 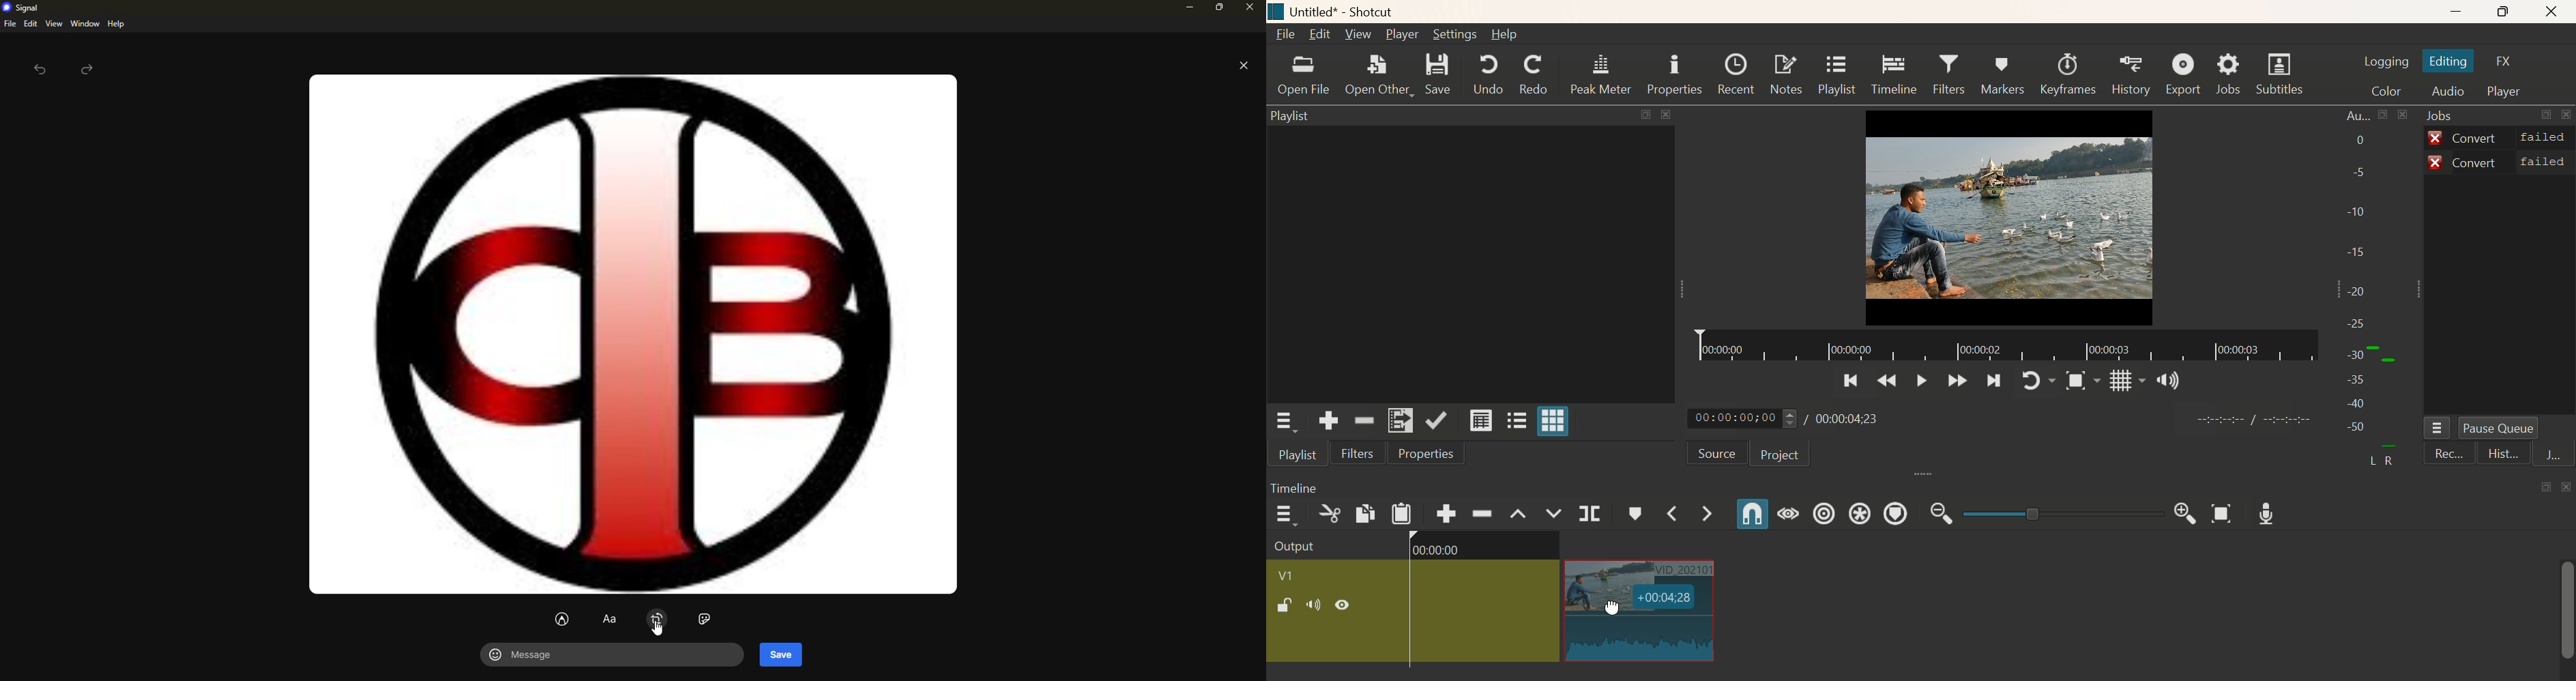 I want to click on Forward, so click(x=1955, y=381).